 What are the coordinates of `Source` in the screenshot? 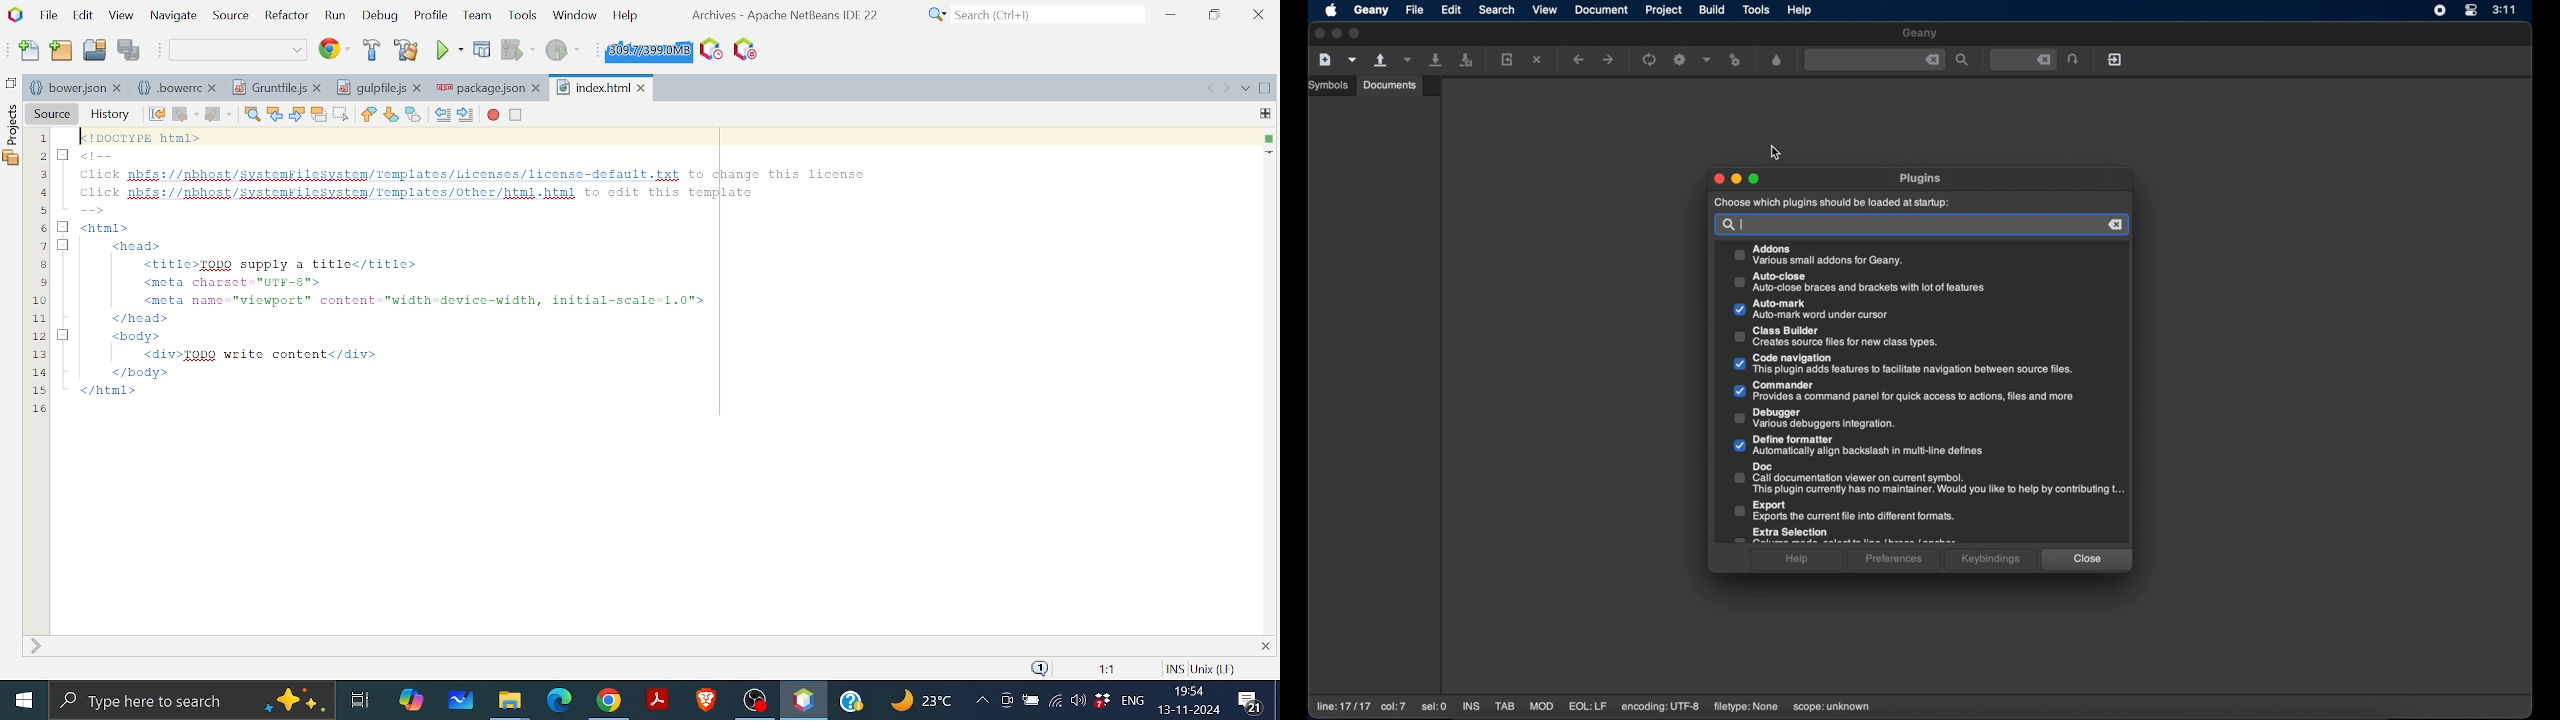 It's located at (53, 114).